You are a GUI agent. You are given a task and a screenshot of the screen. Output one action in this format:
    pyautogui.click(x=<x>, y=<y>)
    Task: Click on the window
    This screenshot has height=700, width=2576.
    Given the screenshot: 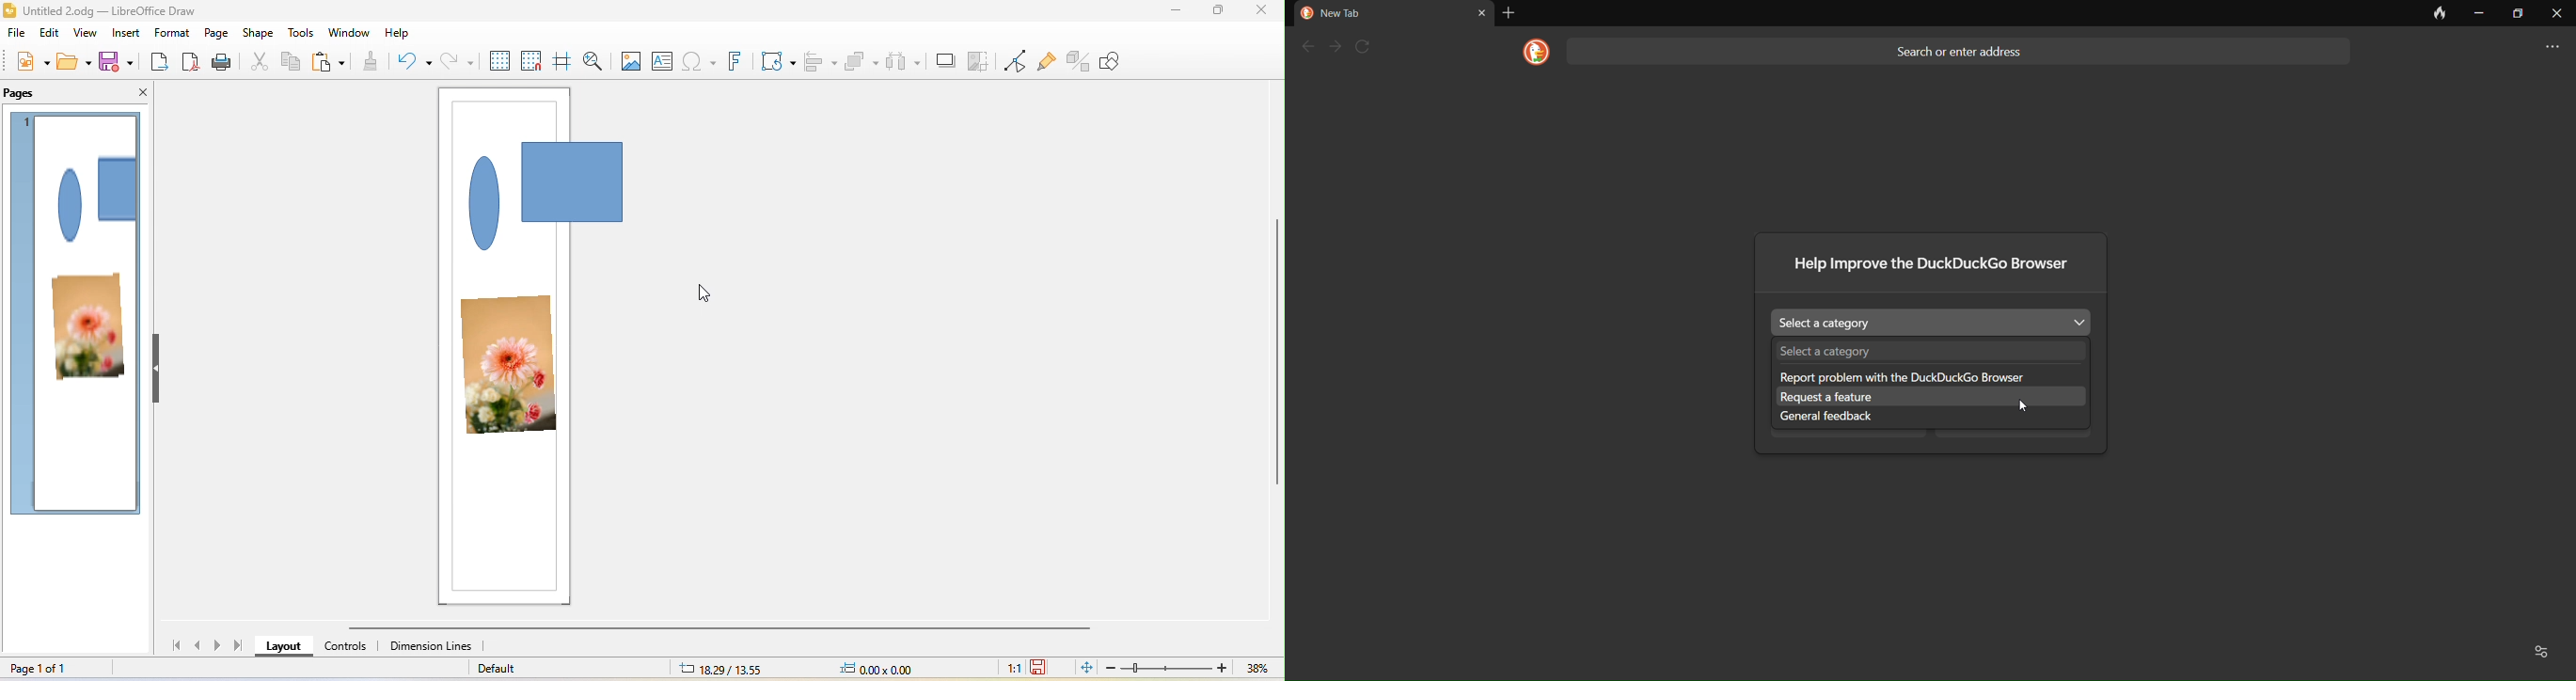 What is the action you would take?
    pyautogui.click(x=349, y=32)
    